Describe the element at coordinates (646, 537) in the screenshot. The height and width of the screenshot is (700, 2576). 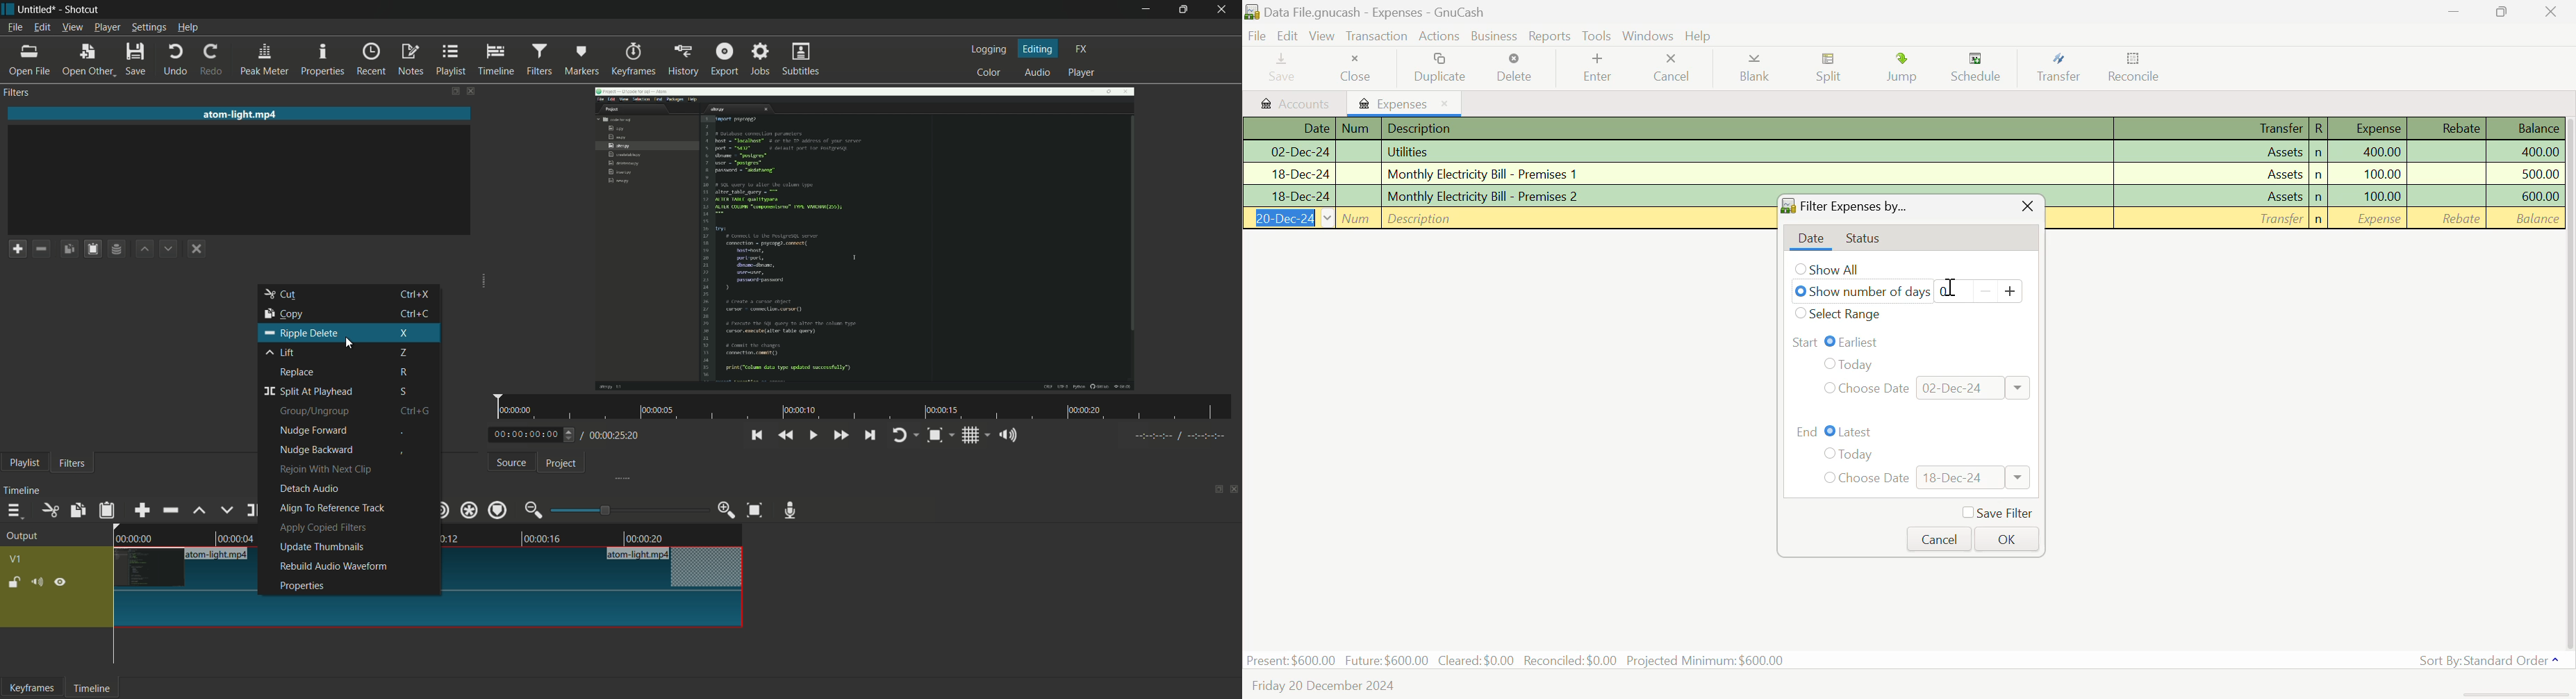
I see `0:00:00:20` at that location.